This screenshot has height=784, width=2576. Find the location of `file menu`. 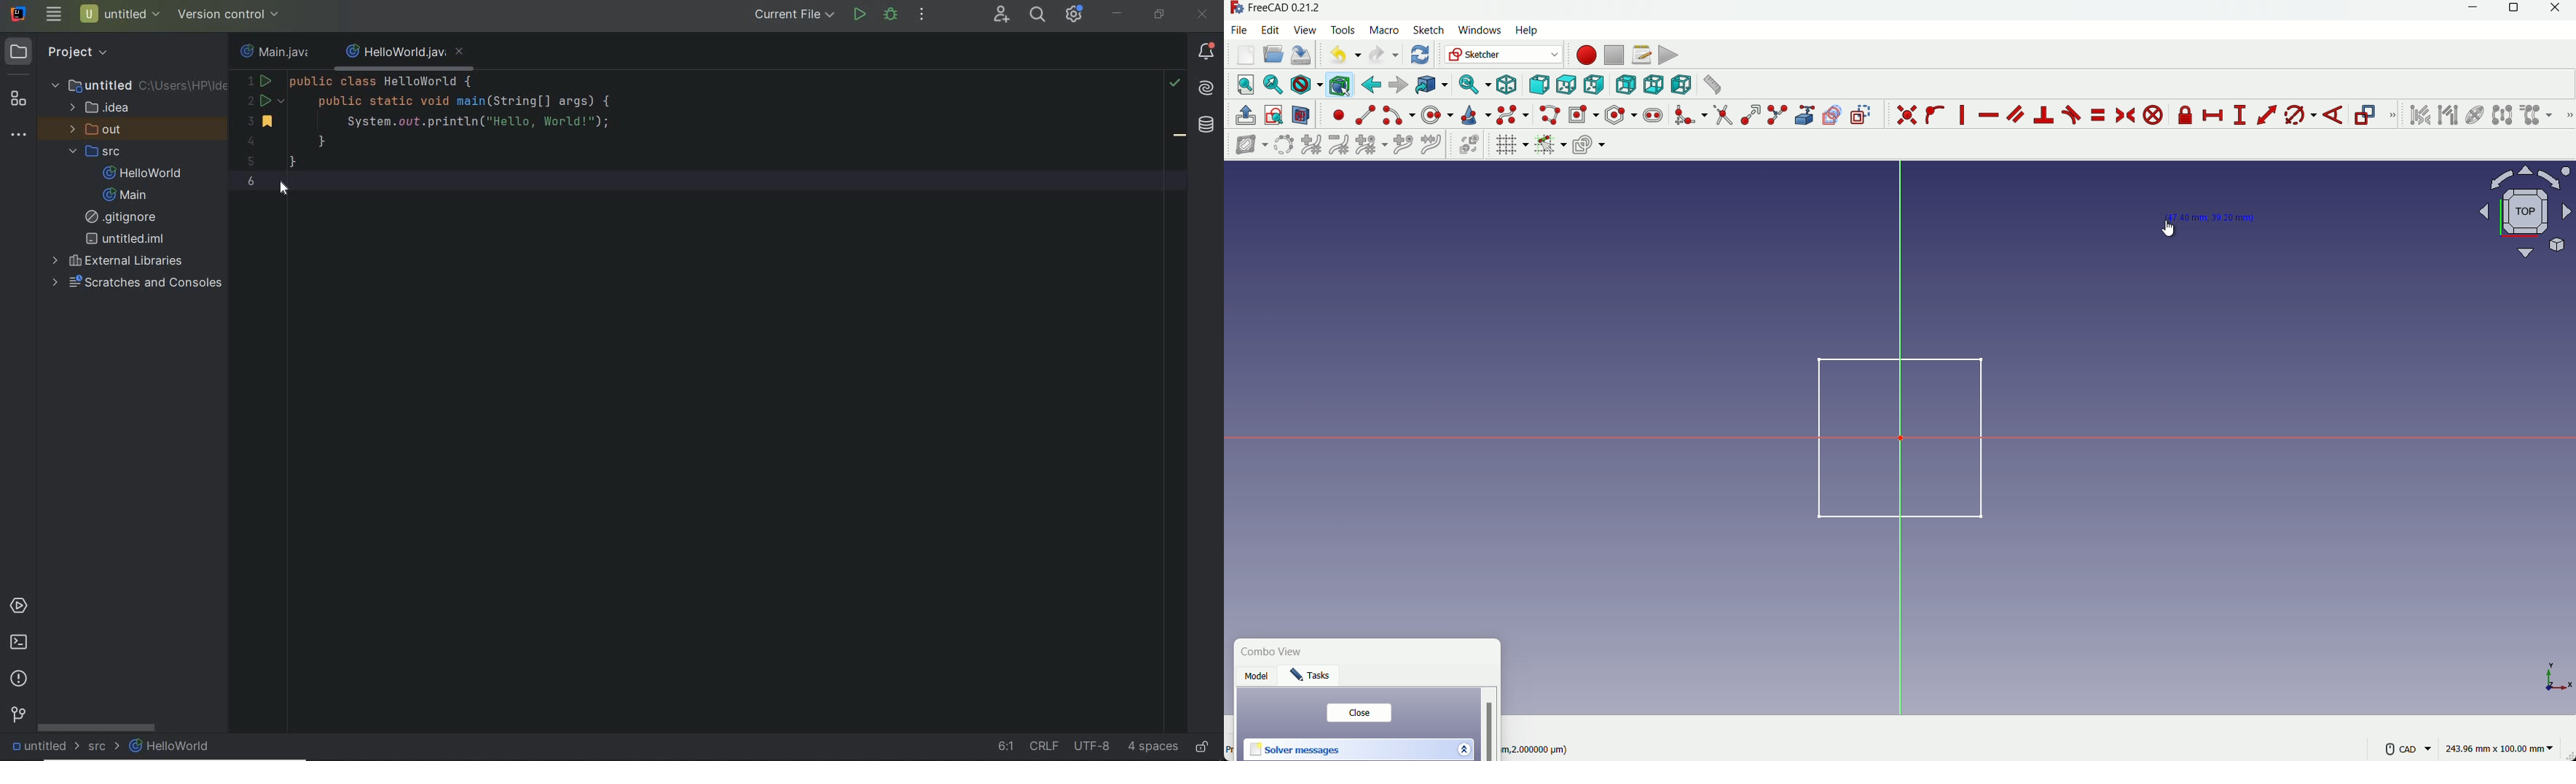

file menu is located at coordinates (1241, 30).